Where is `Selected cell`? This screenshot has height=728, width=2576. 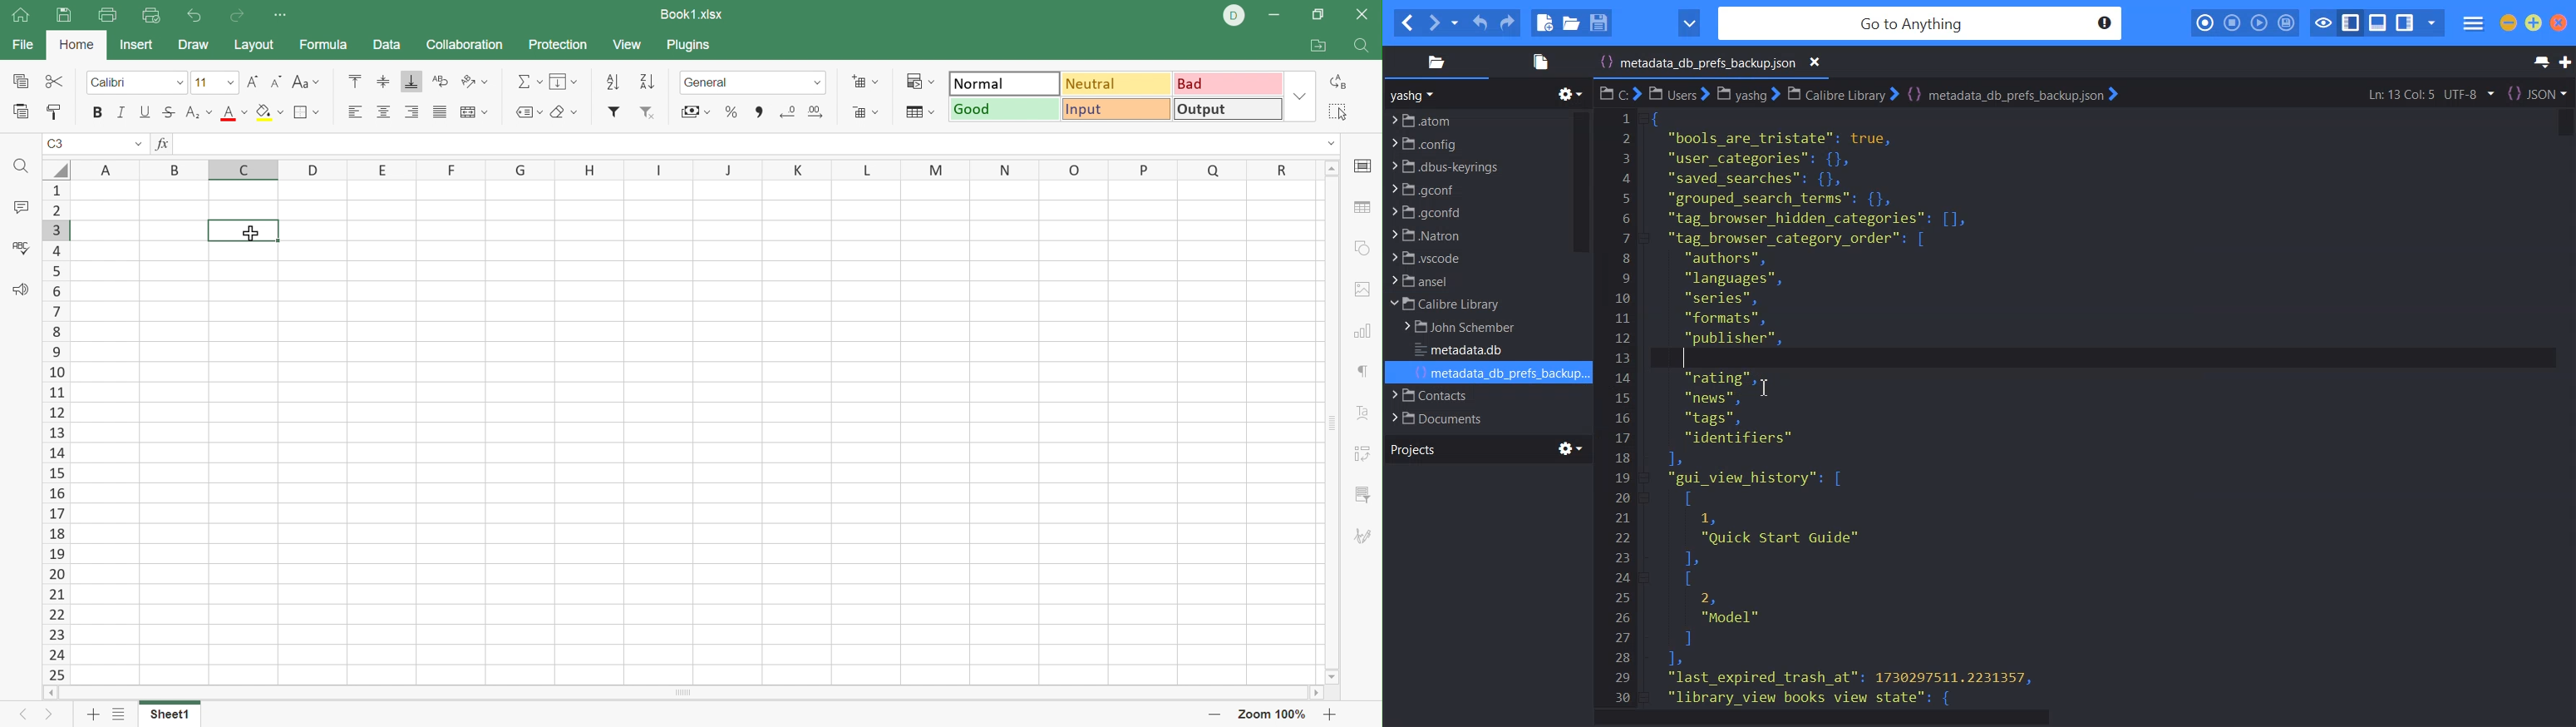
Selected cell is located at coordinates (244, 231).